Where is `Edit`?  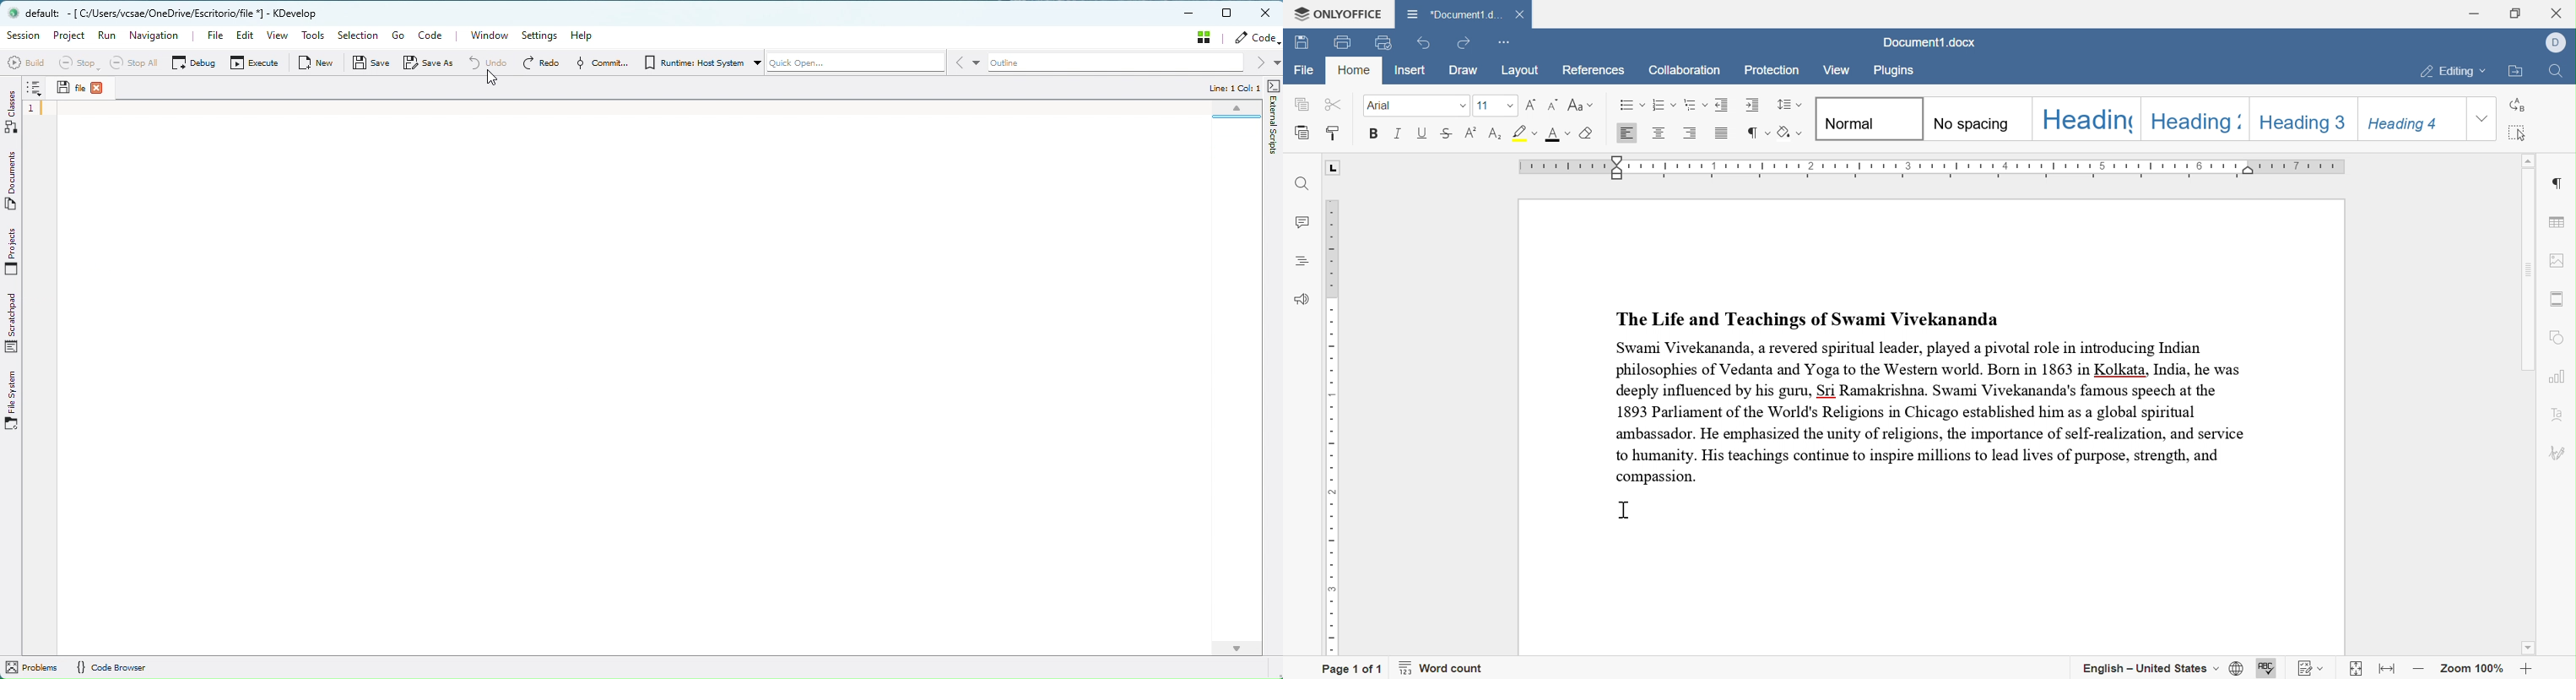 Edit is located at coordinates (243, 37).